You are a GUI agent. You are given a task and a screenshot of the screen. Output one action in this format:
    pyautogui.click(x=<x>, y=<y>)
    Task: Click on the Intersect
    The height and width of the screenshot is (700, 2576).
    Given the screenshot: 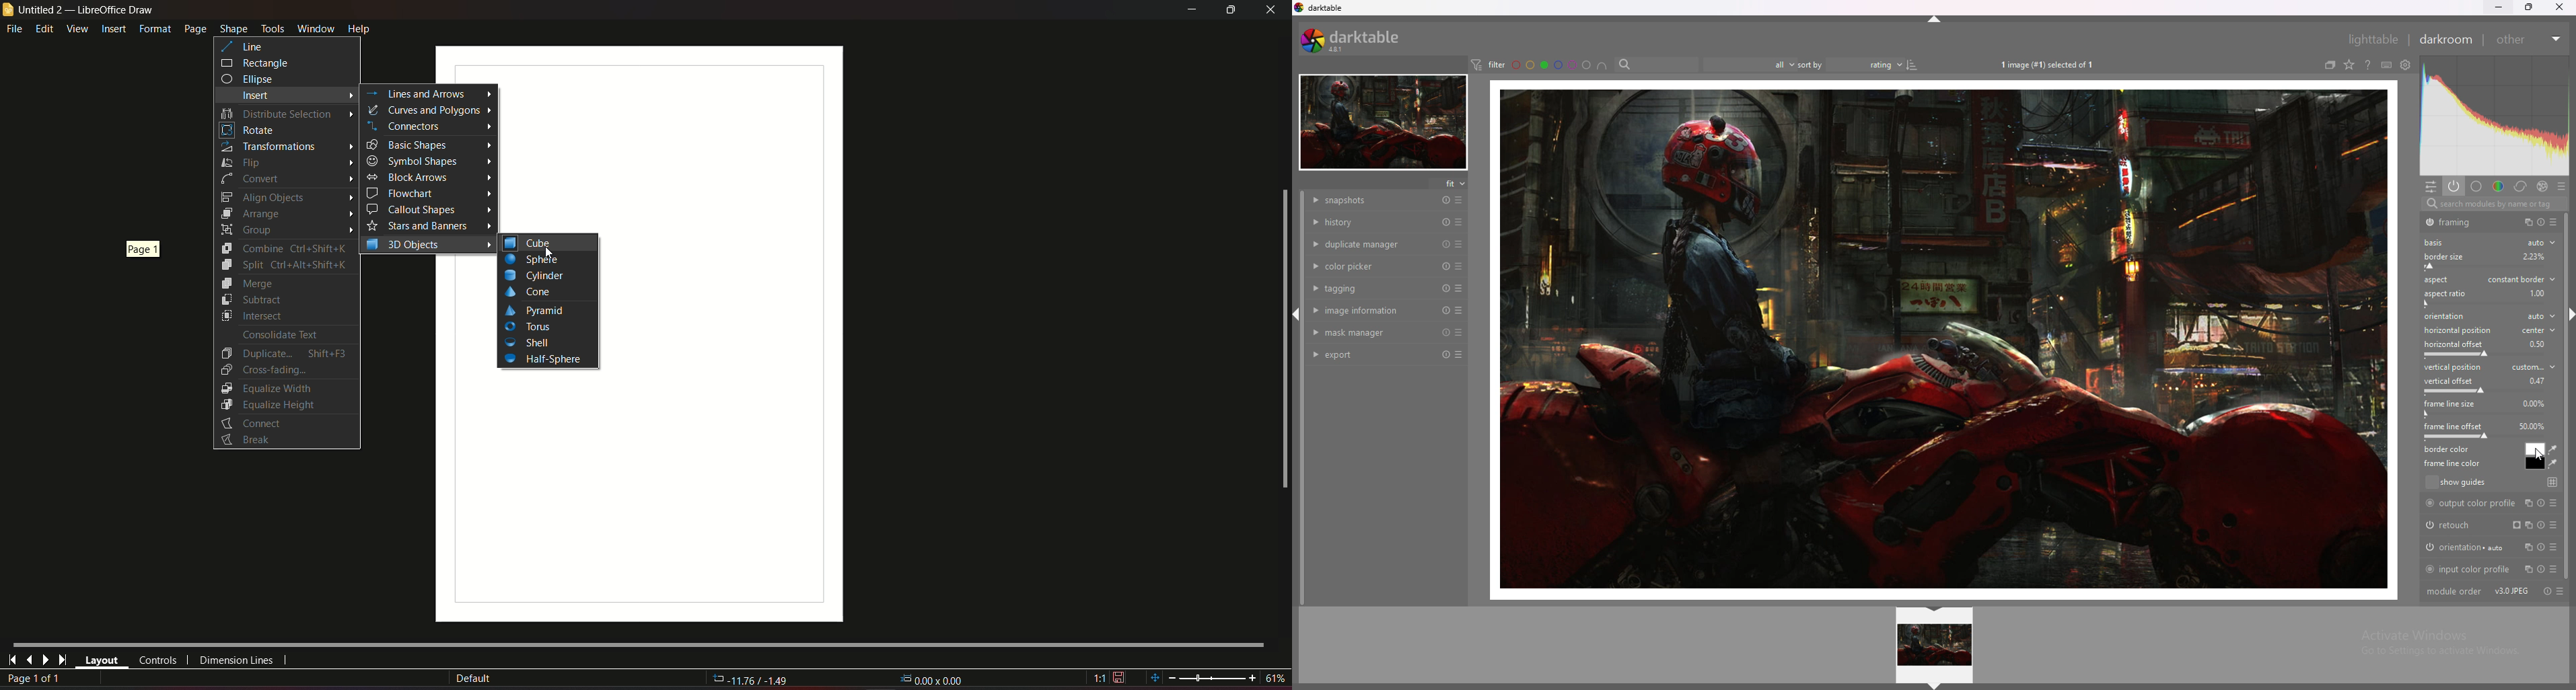 What is the action you would take?
    pyautogui.click(x=253, y=315)
    